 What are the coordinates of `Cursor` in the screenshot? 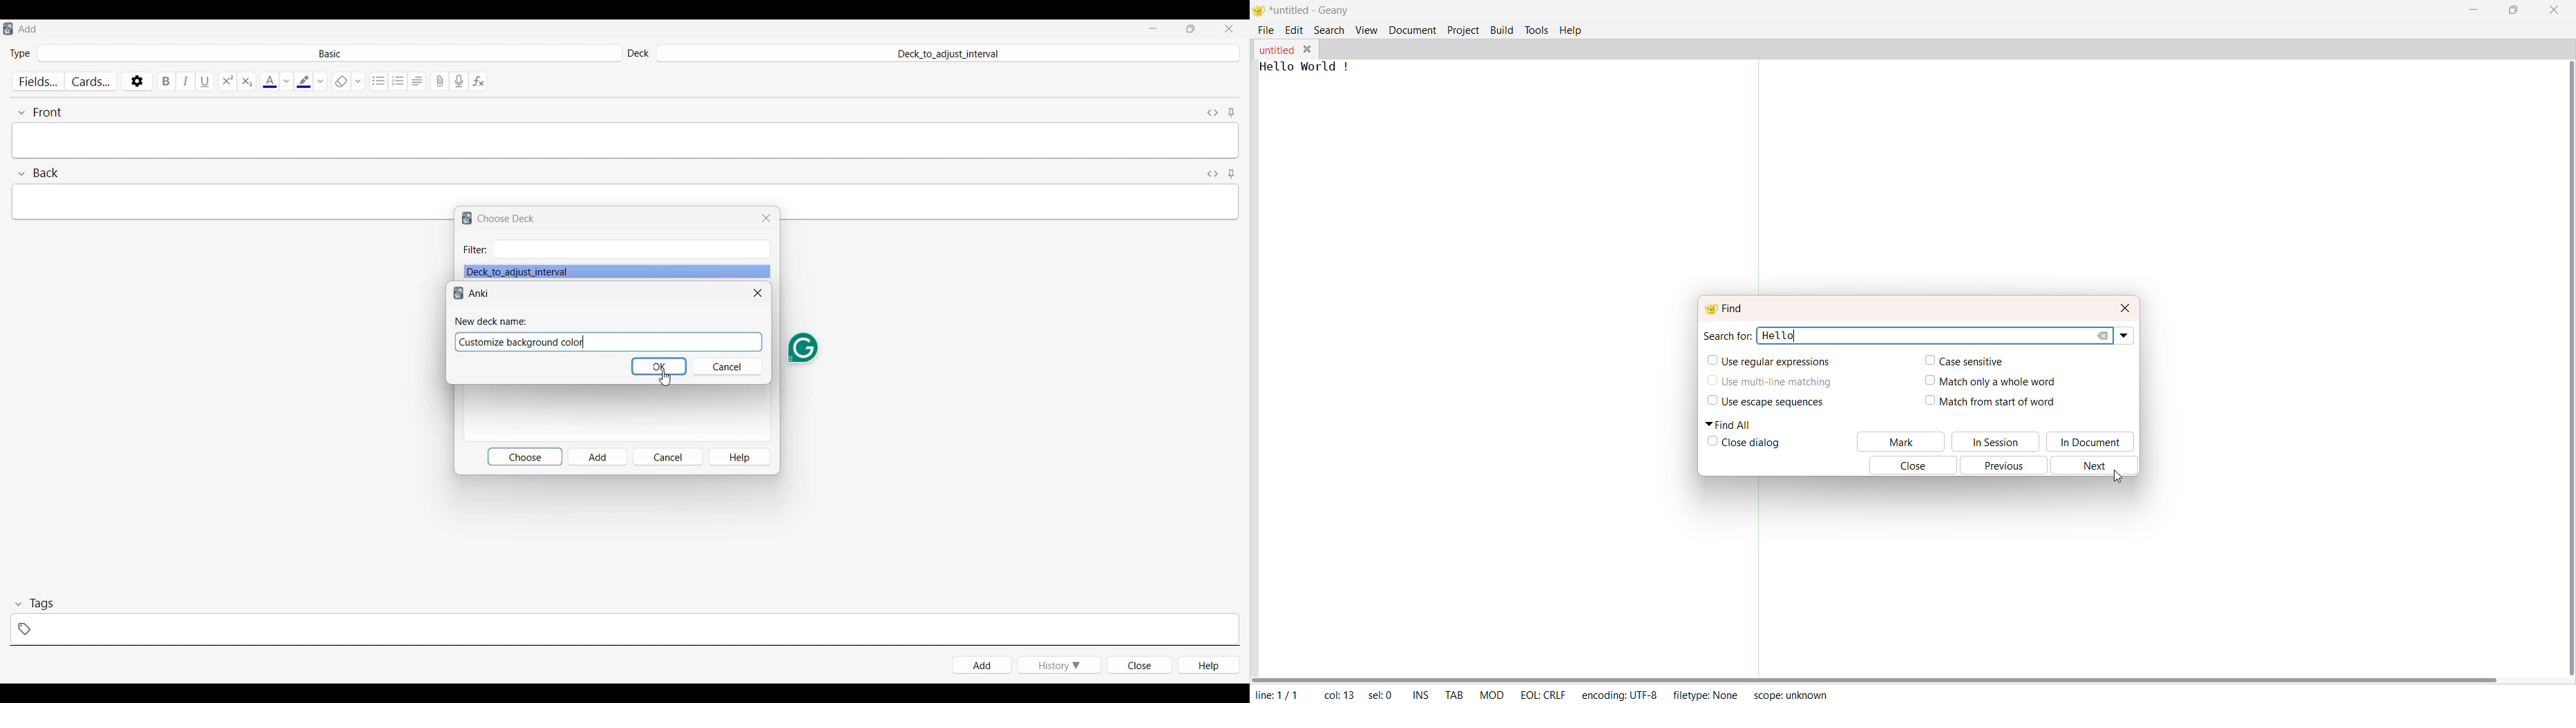 It's located at (2117, 478).